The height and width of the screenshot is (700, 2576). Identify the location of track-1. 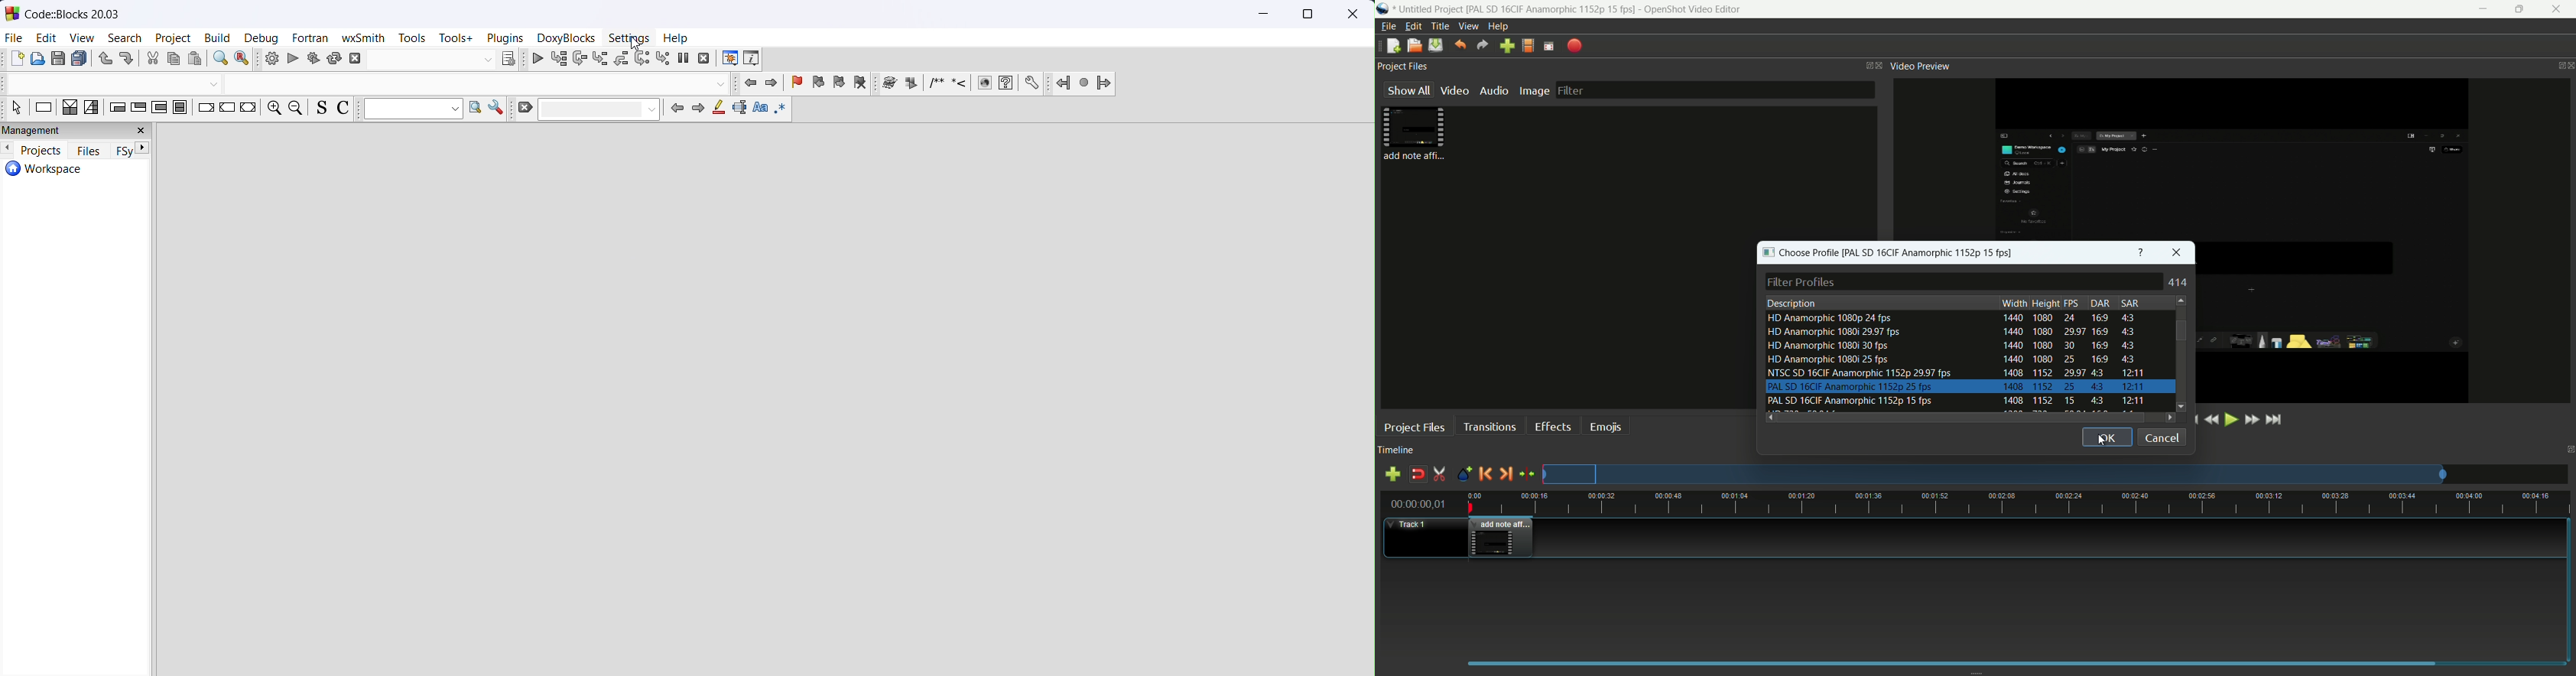
(1411, 525).